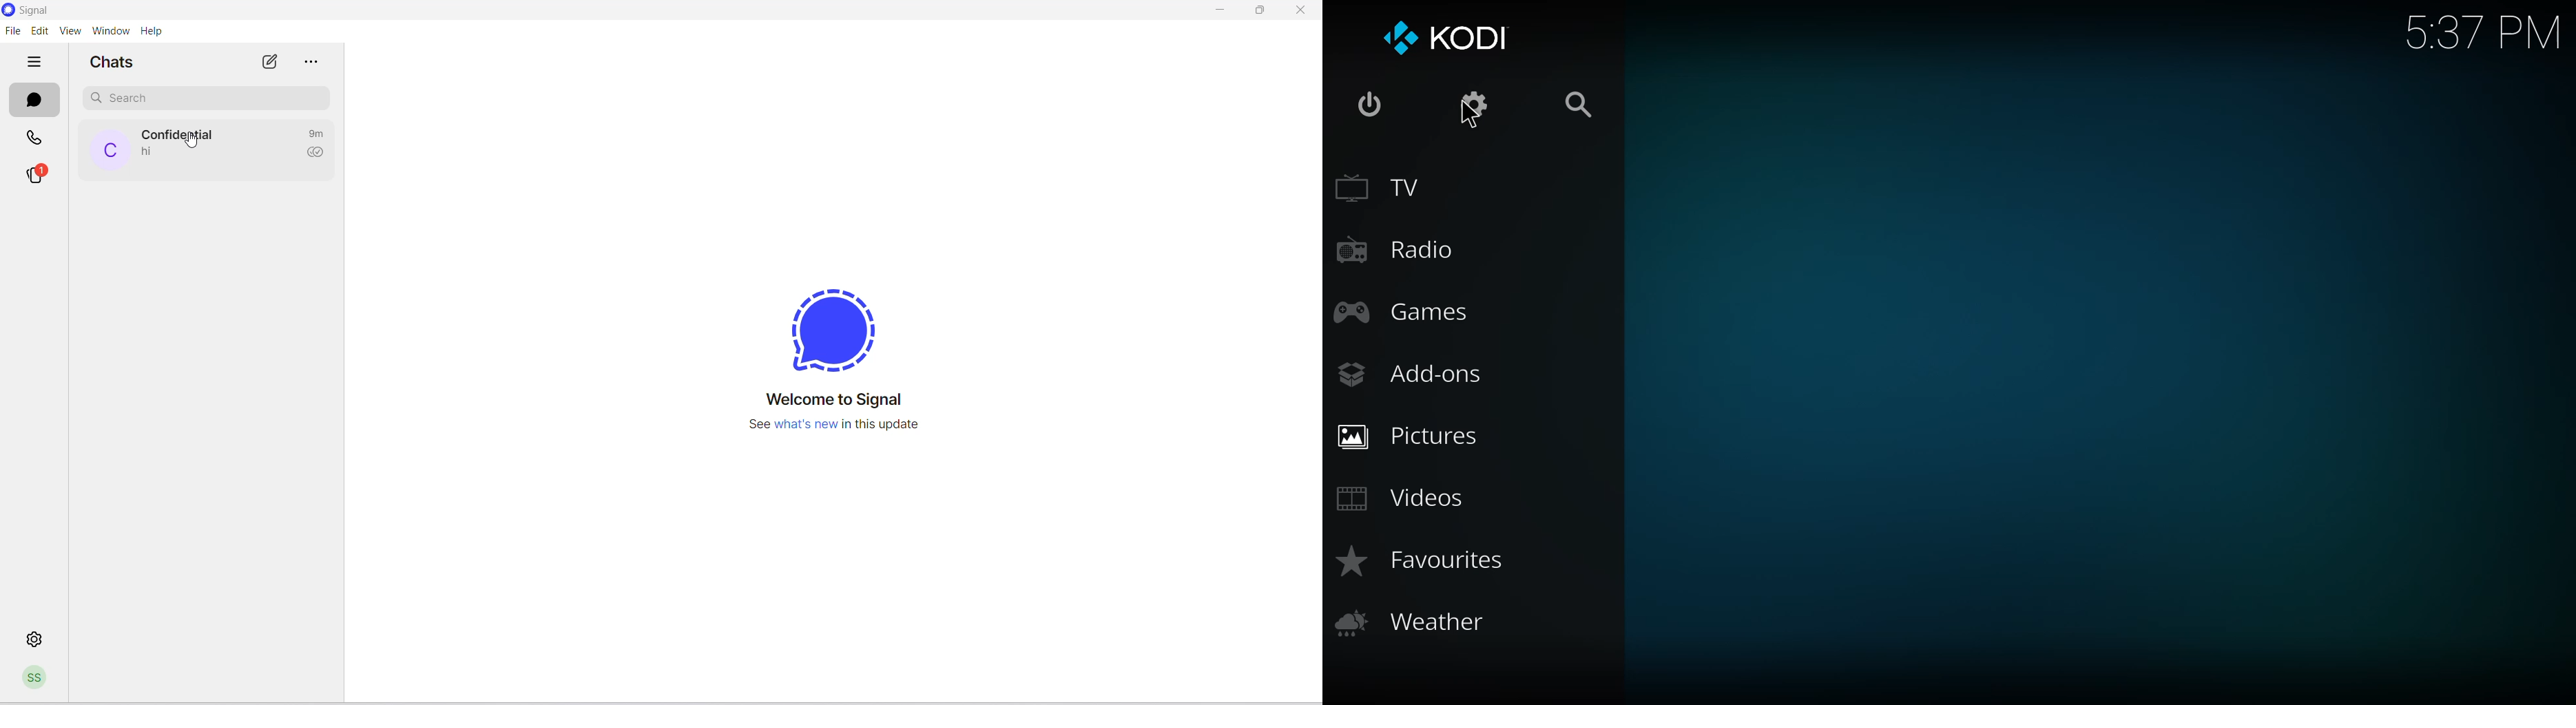 This screenshot has height=728, width=2576. I want to click on more option, so click(313, 63).